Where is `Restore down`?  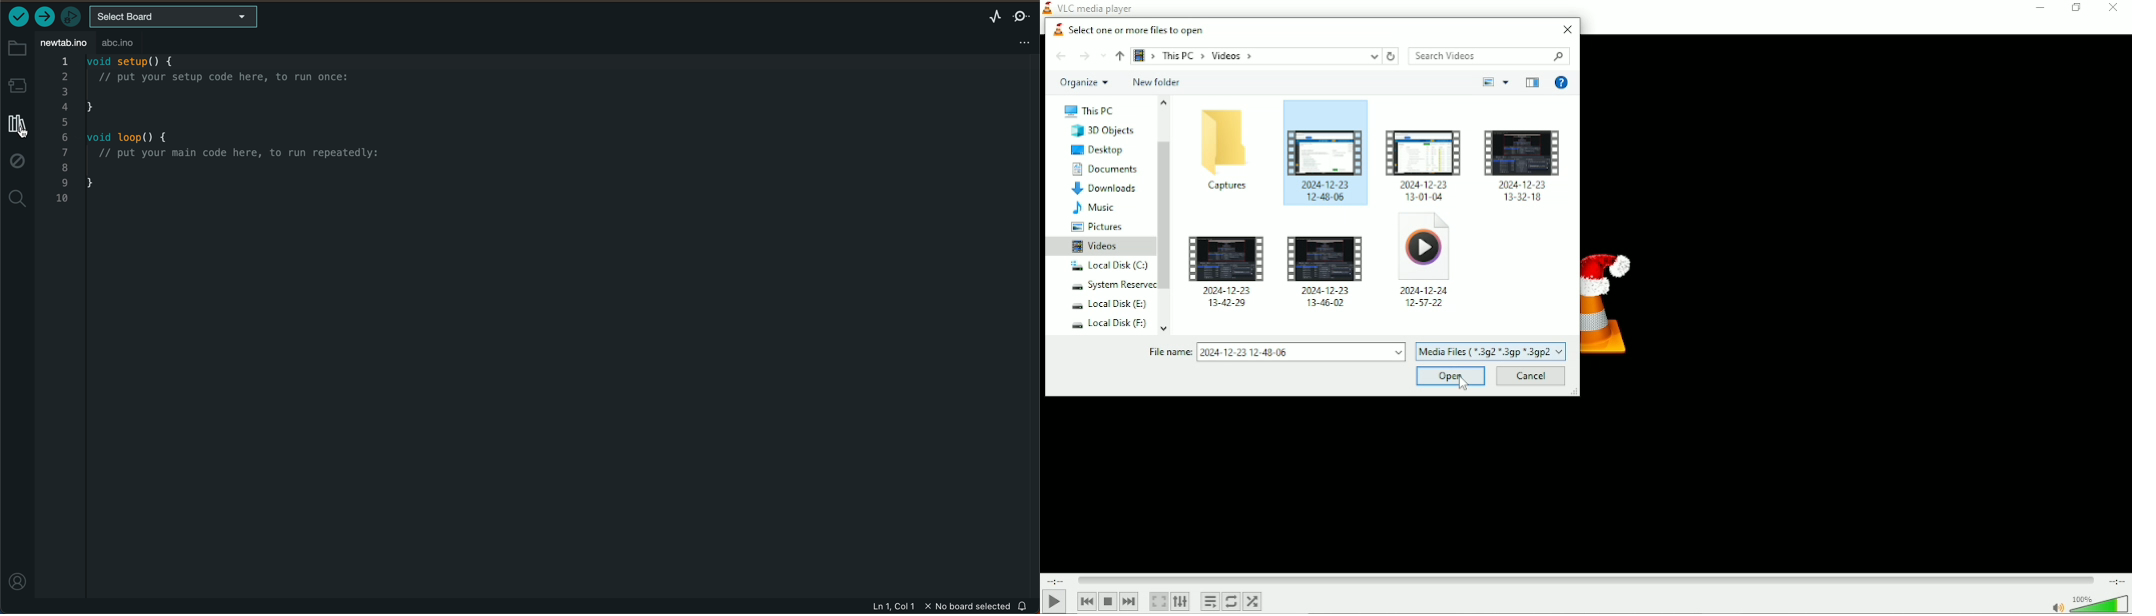 Restore down is located at coordinates (2075, 7).